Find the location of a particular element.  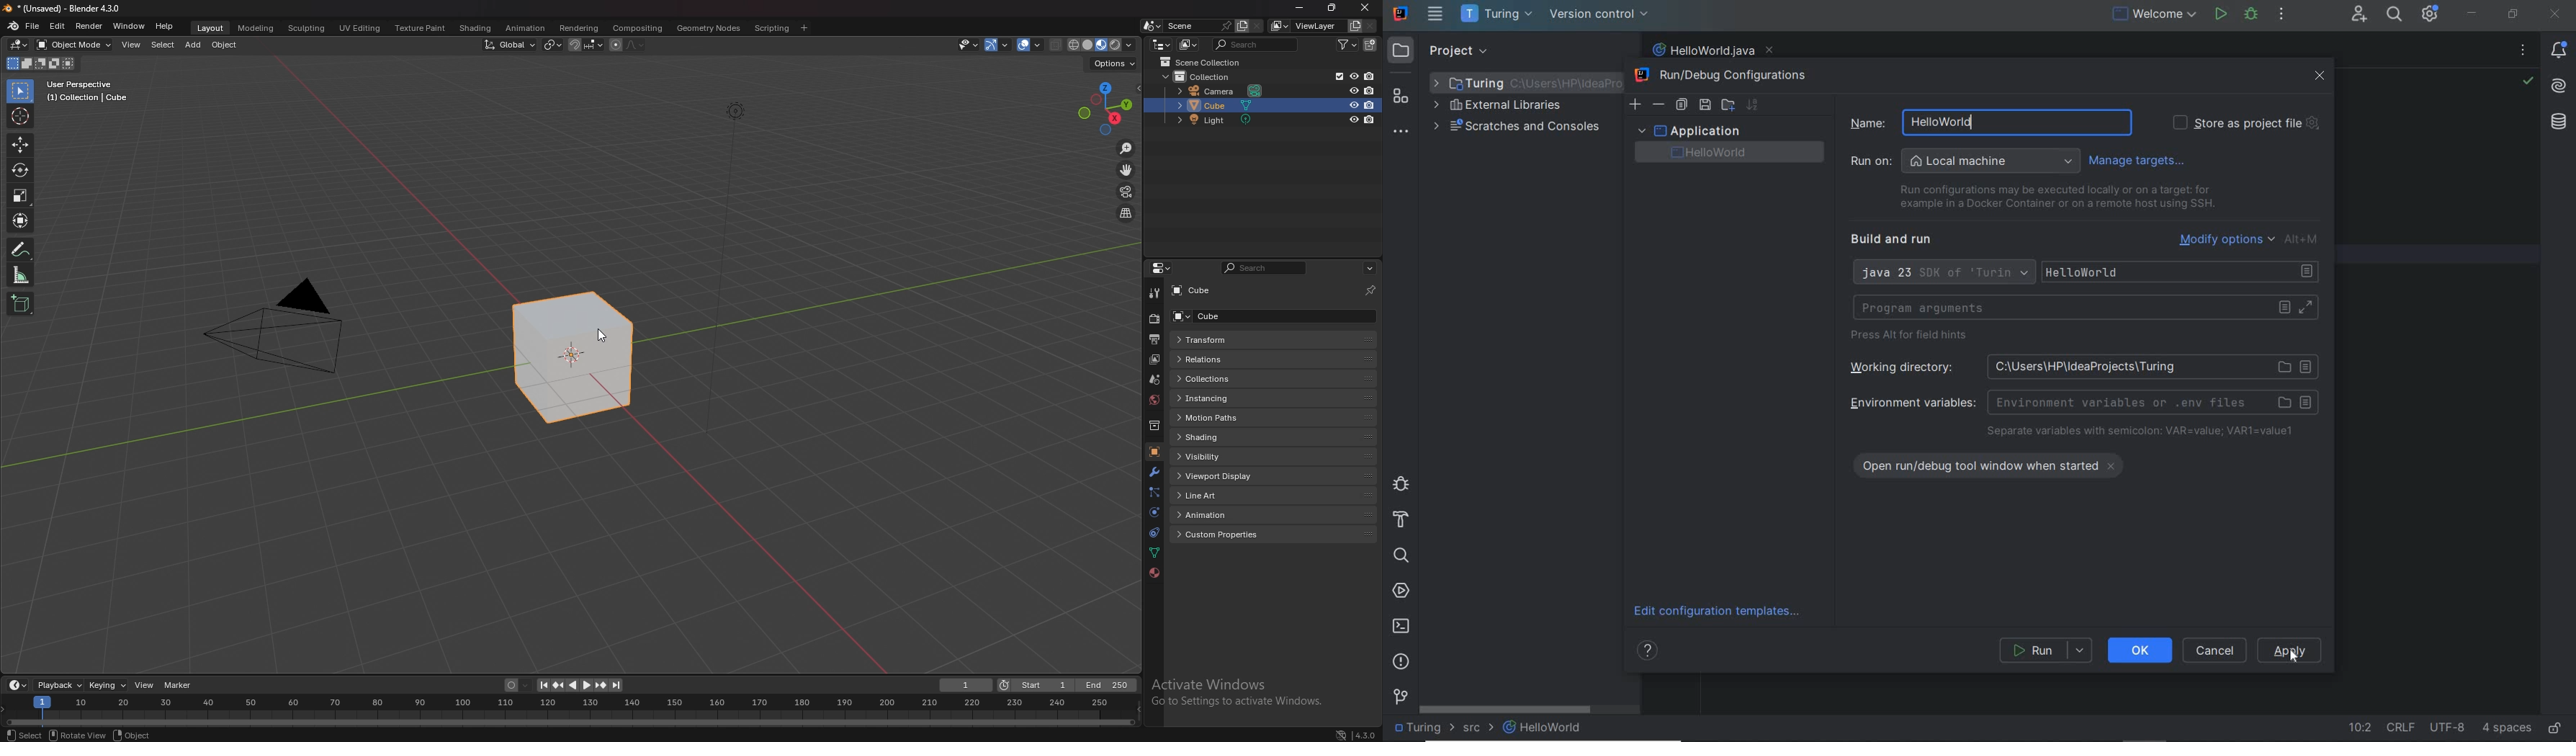

instancing is located at coordinates (1224, 399).